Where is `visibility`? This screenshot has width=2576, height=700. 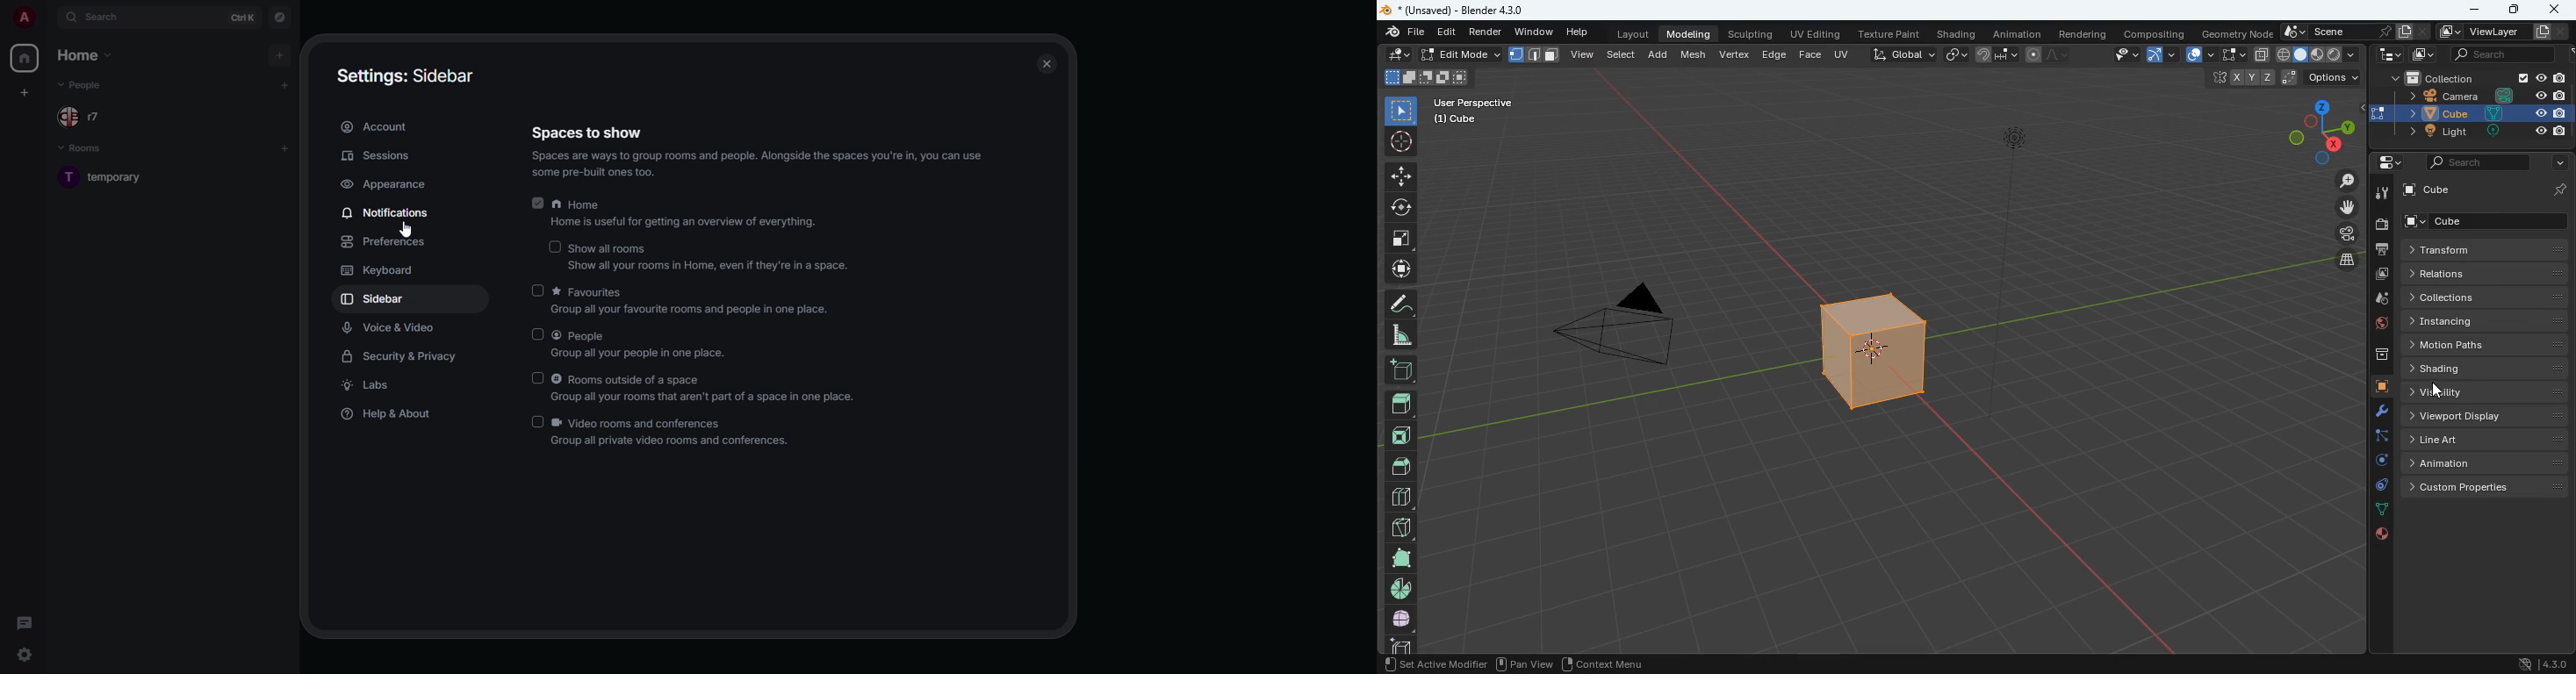 visibility is located at coordinates (2486, 391).